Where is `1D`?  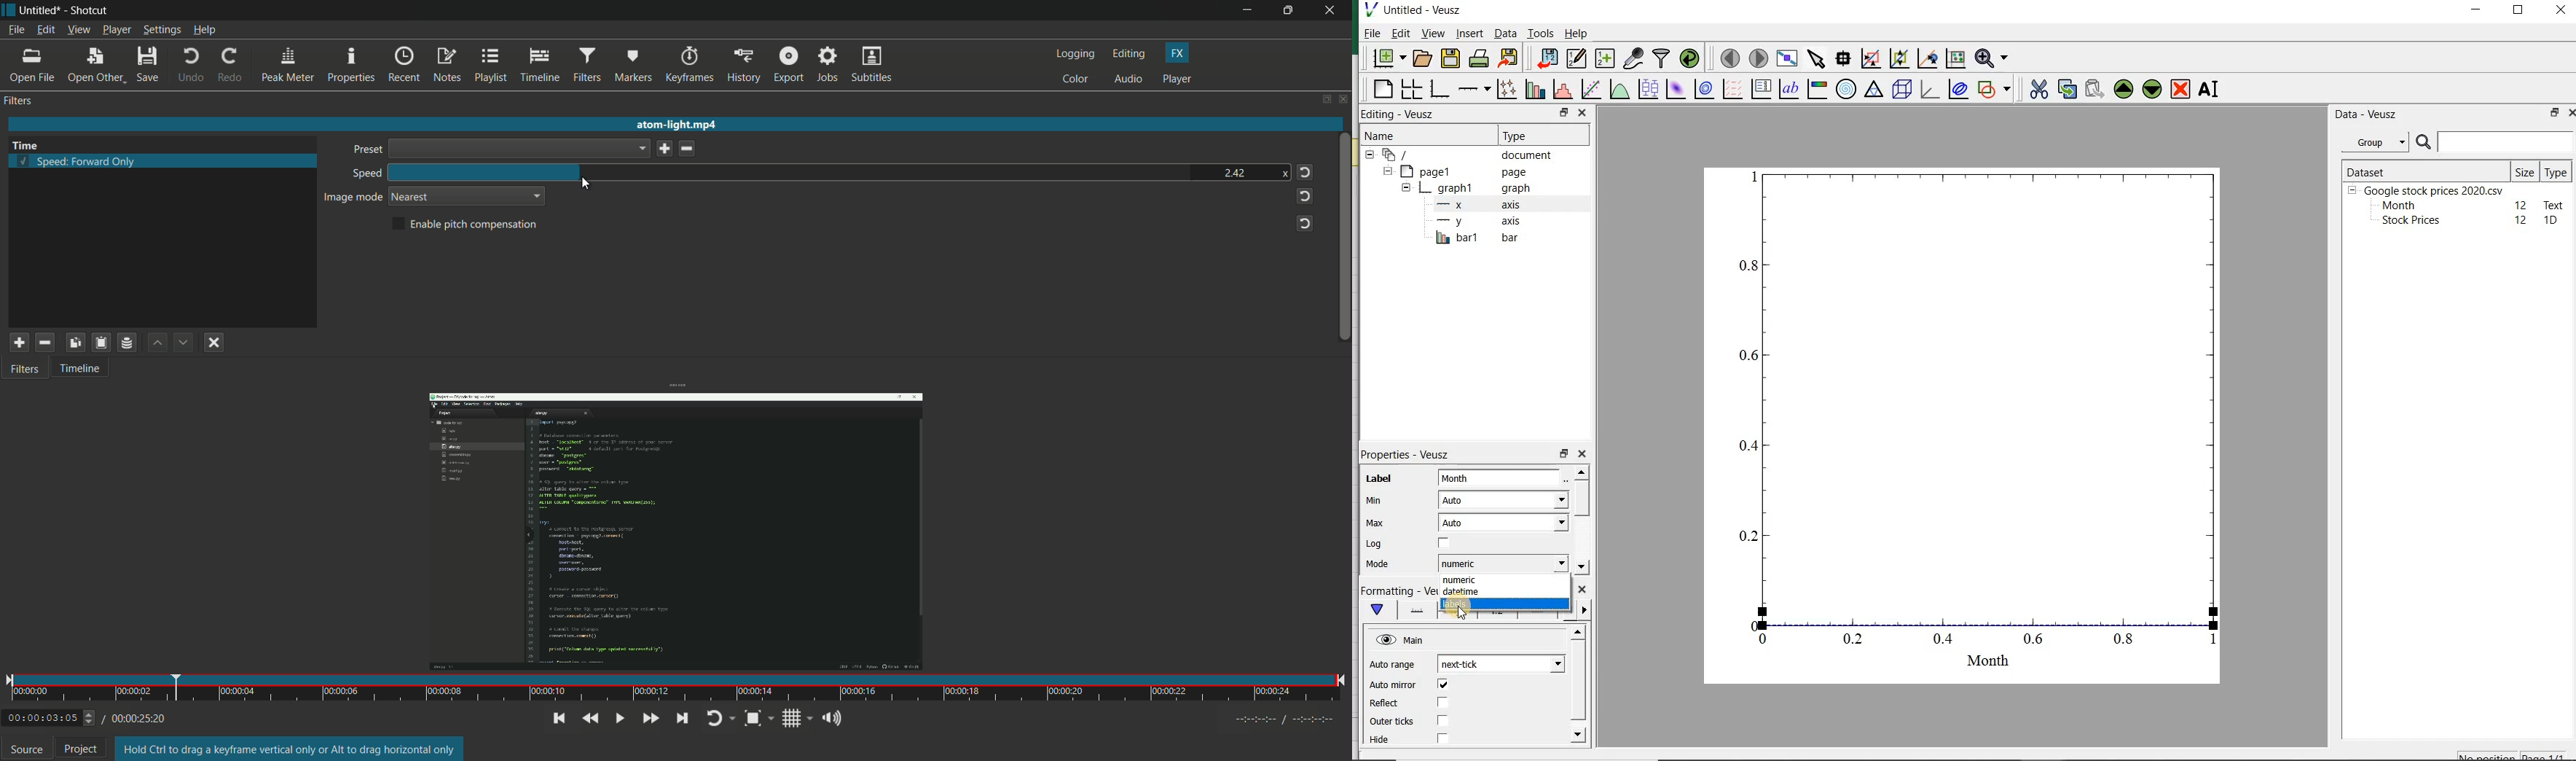
1D is located at coordinates (2552, 221).